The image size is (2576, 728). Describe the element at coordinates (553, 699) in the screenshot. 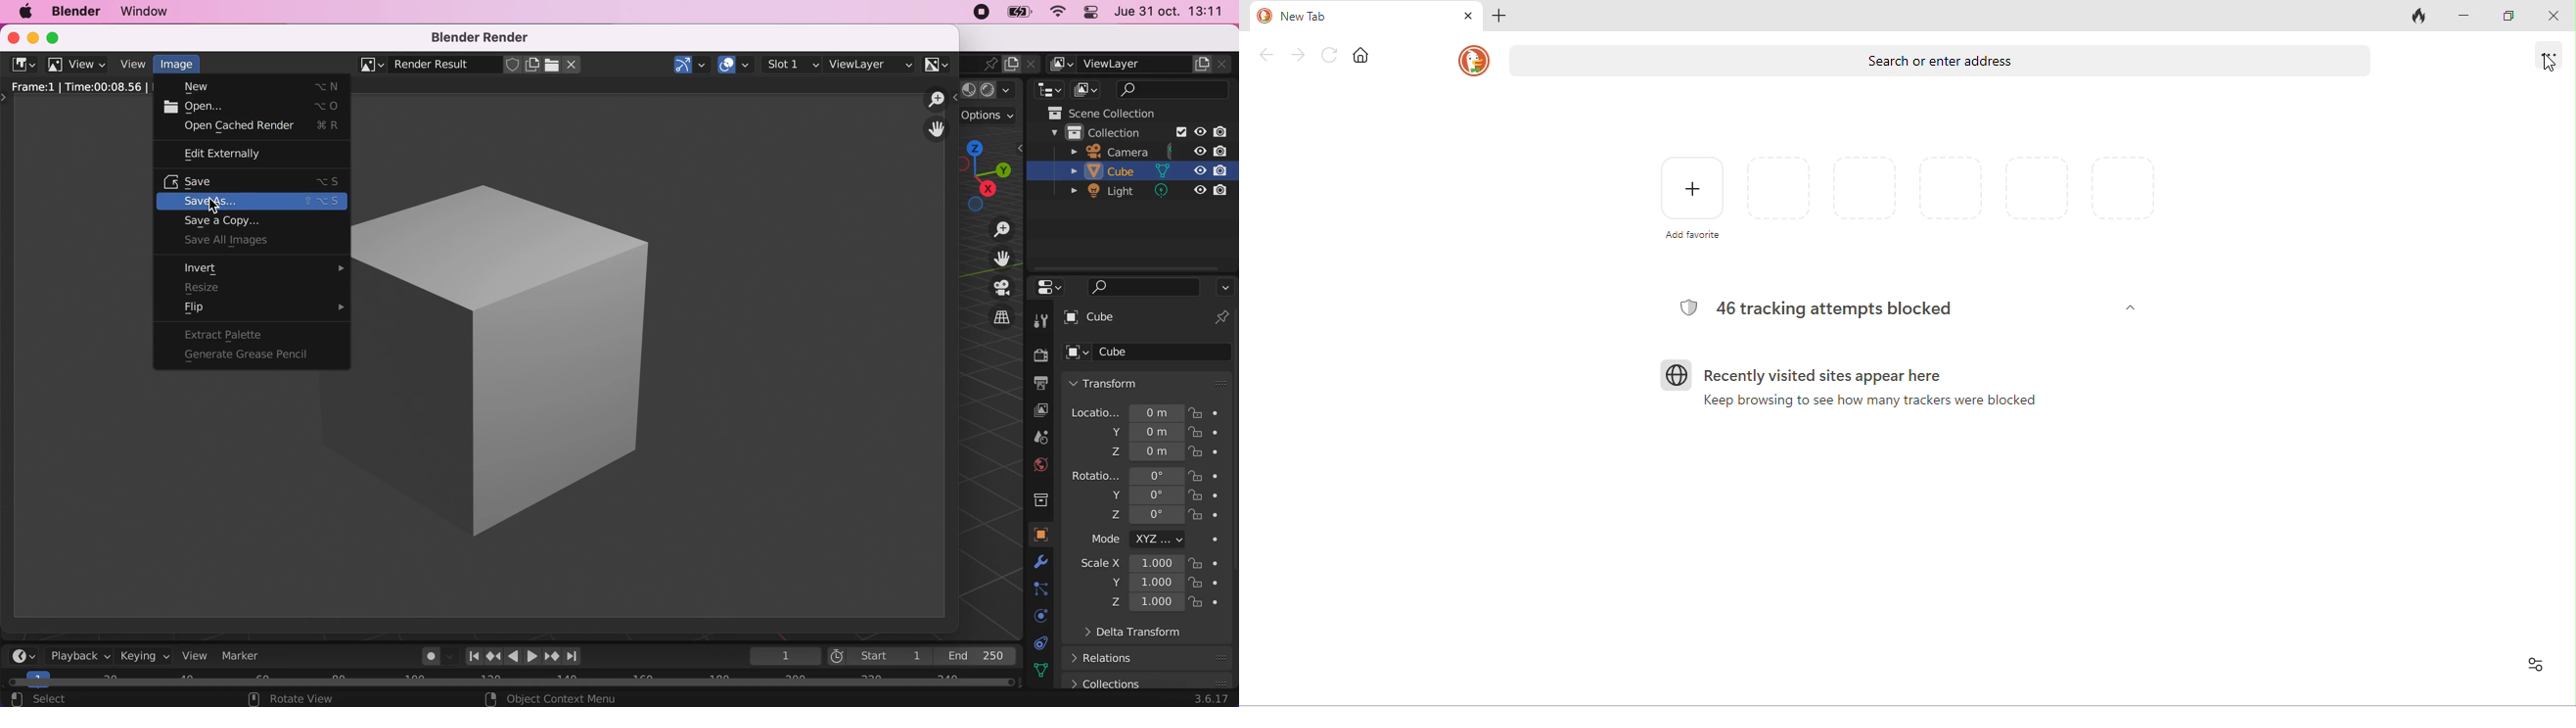

I see `object context menu` at that location.